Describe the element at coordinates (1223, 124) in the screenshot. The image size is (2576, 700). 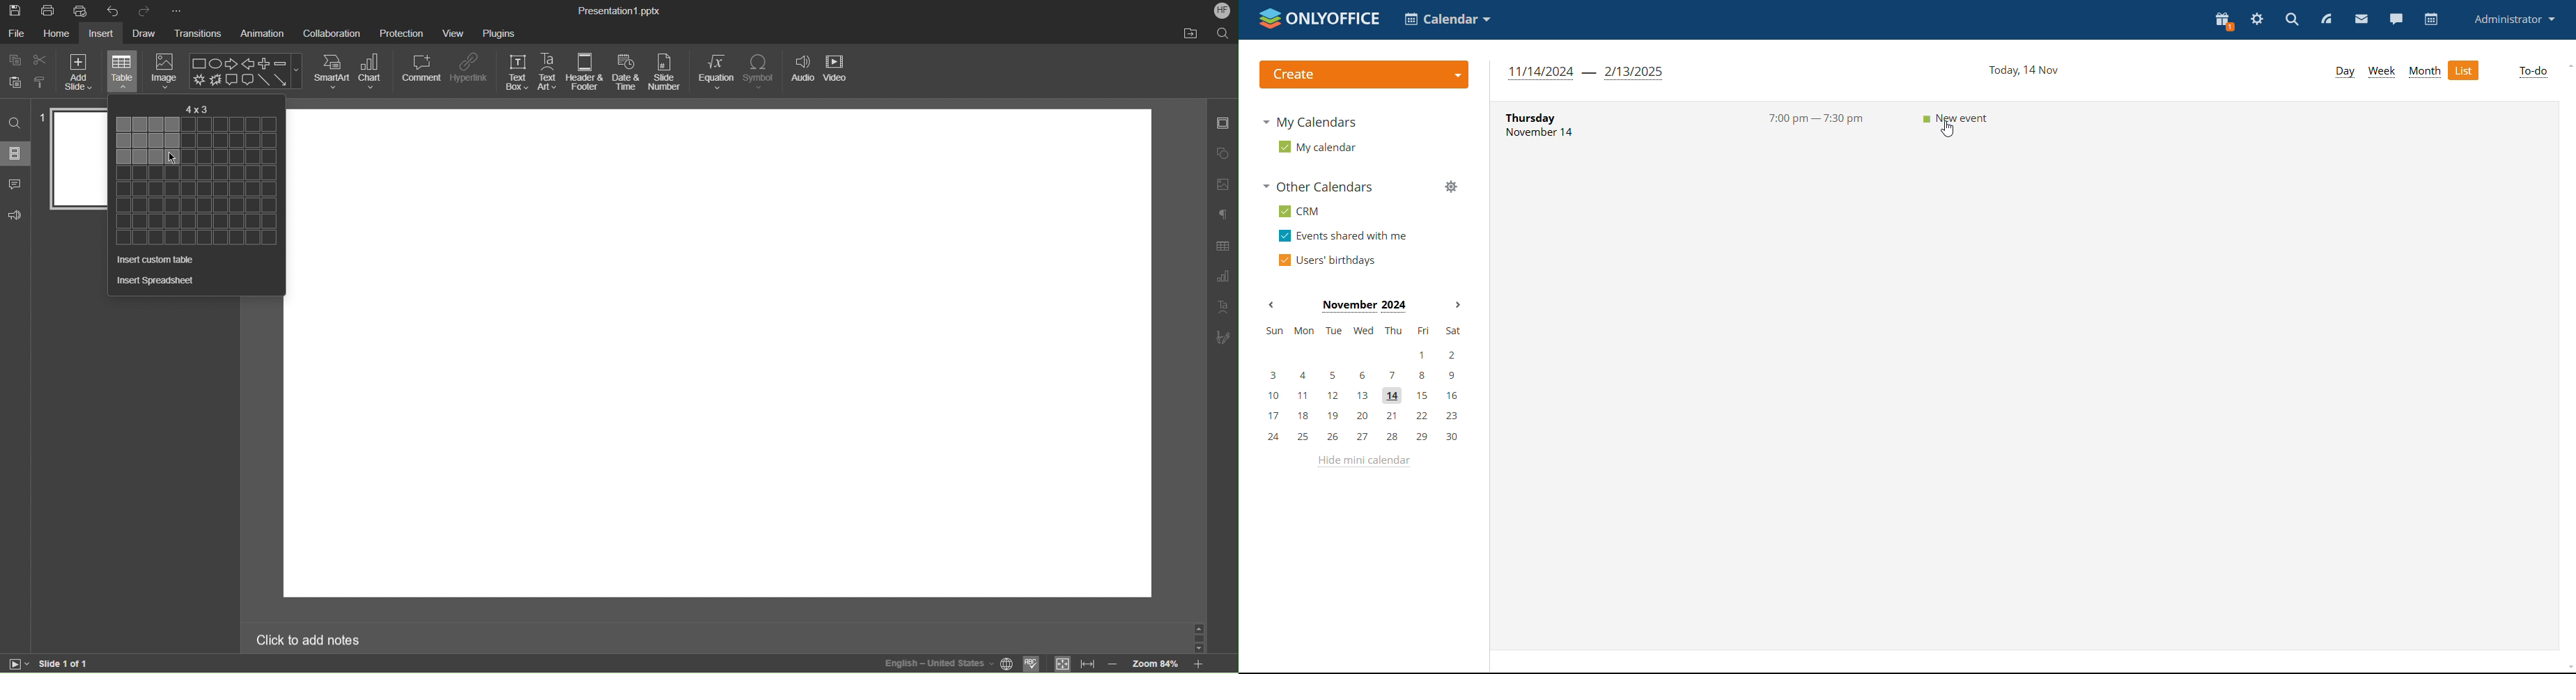
I see `Slide Settings` at that location.